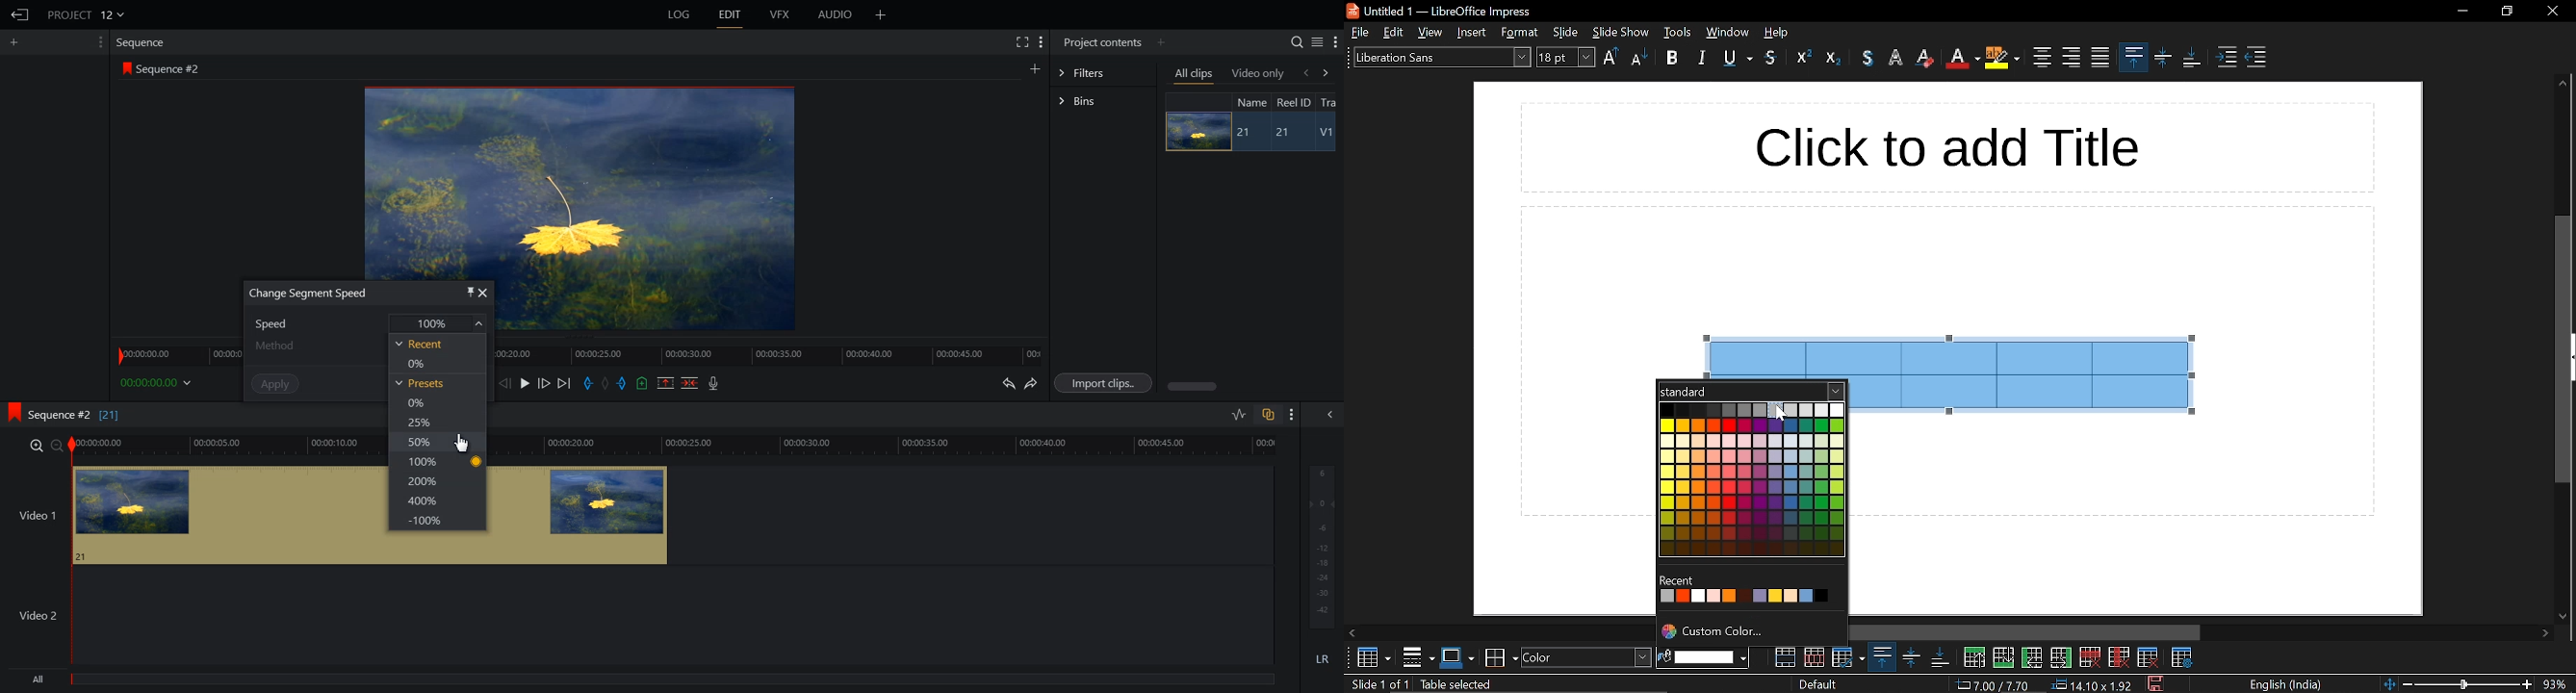 This screenshot has width=2576, height=700. Describe the element at coordinates (1007, 384) in the screenshot. I see `Undo` at that location.